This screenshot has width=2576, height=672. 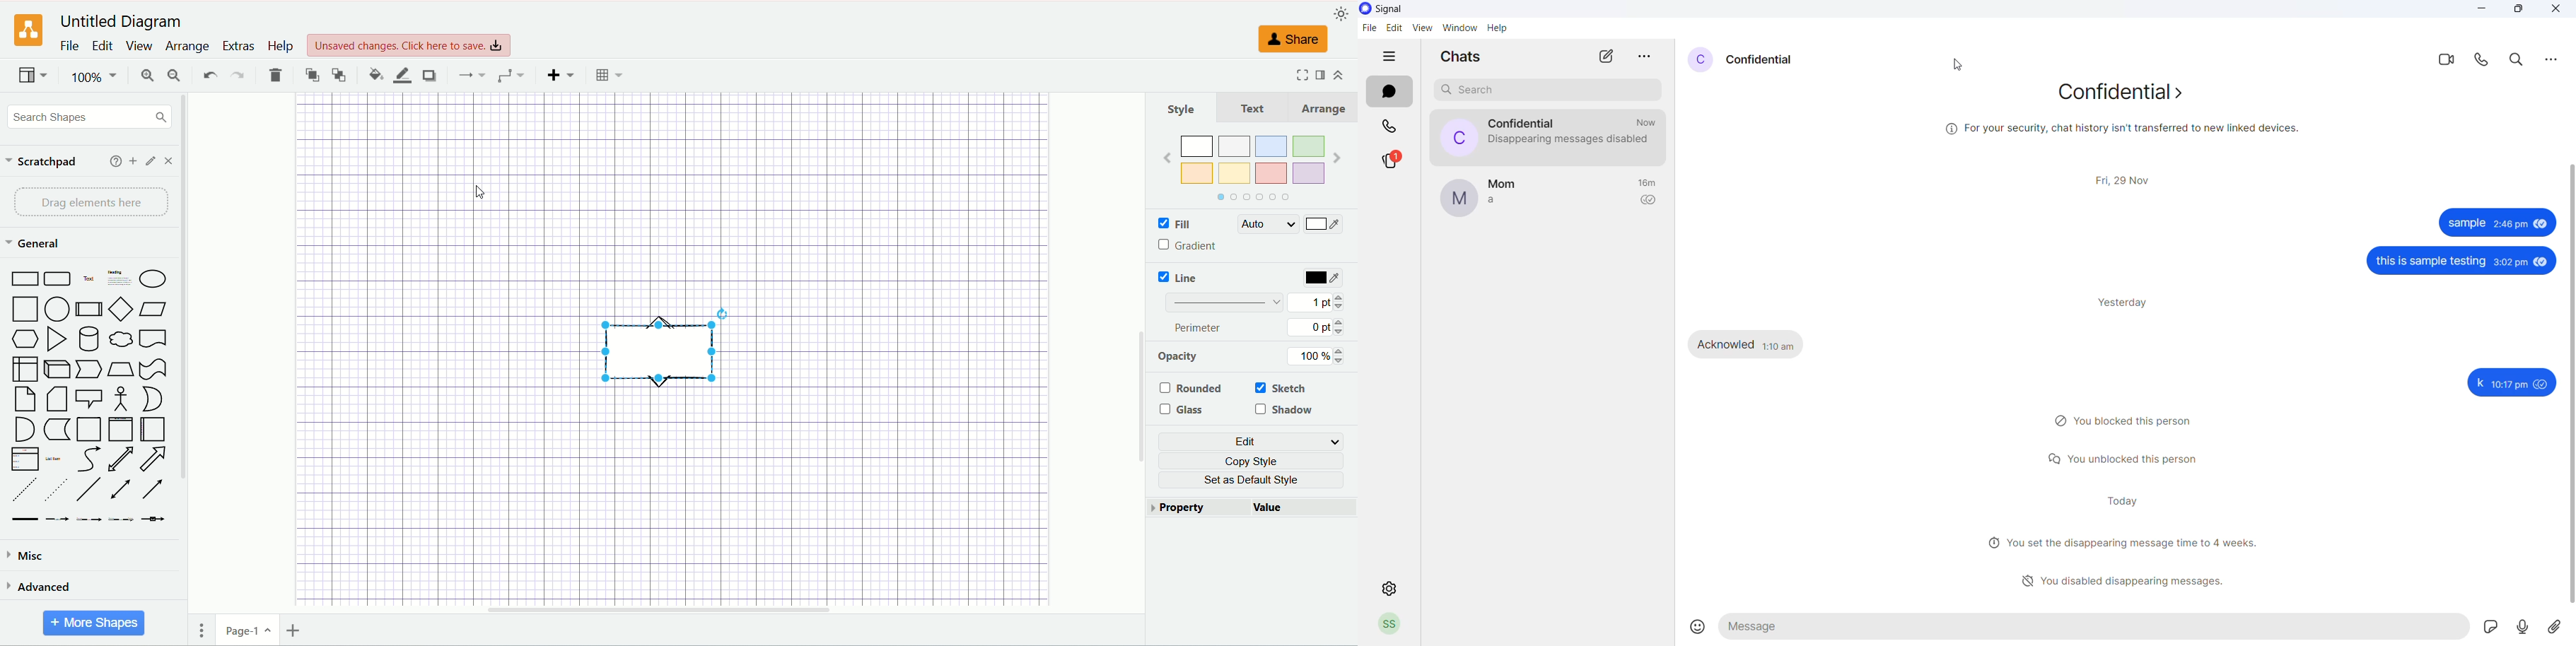 I want to click on color, so click(x=1320, y=278).